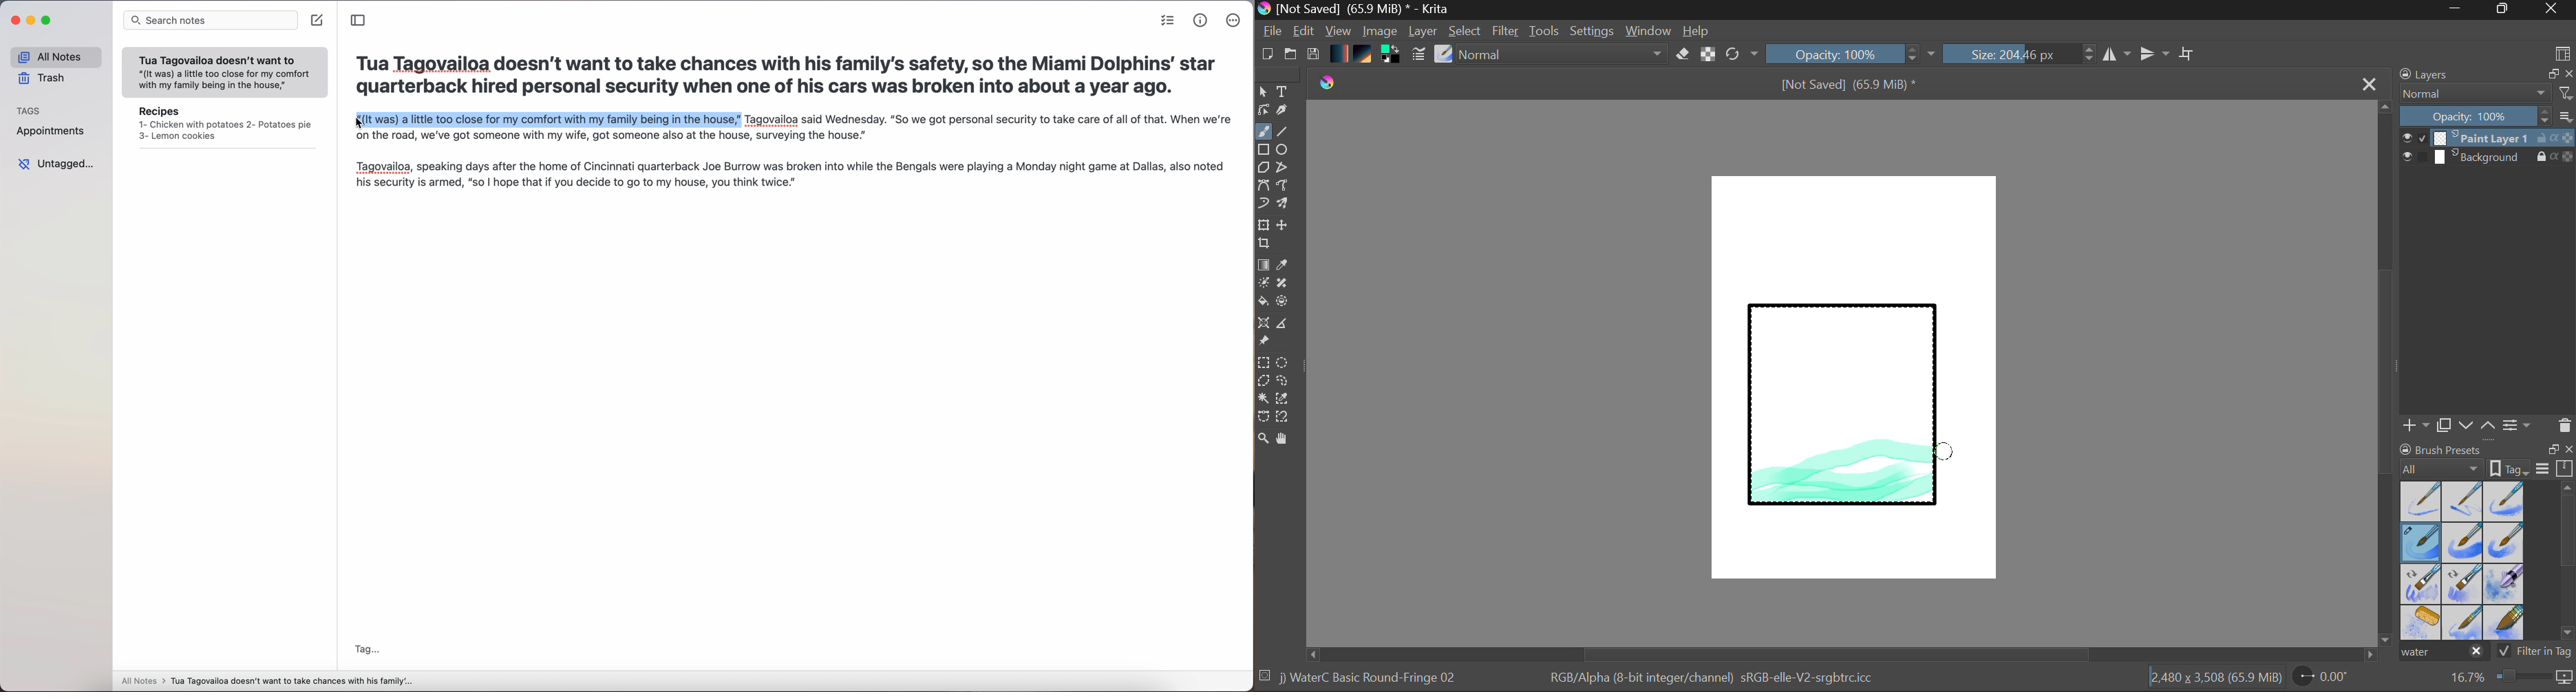 This screenshot has width=2576, height=700. Describe the element at coordinates (2503, 501) in the screenshot. I see `Water C - Wet Pattern` at that location.